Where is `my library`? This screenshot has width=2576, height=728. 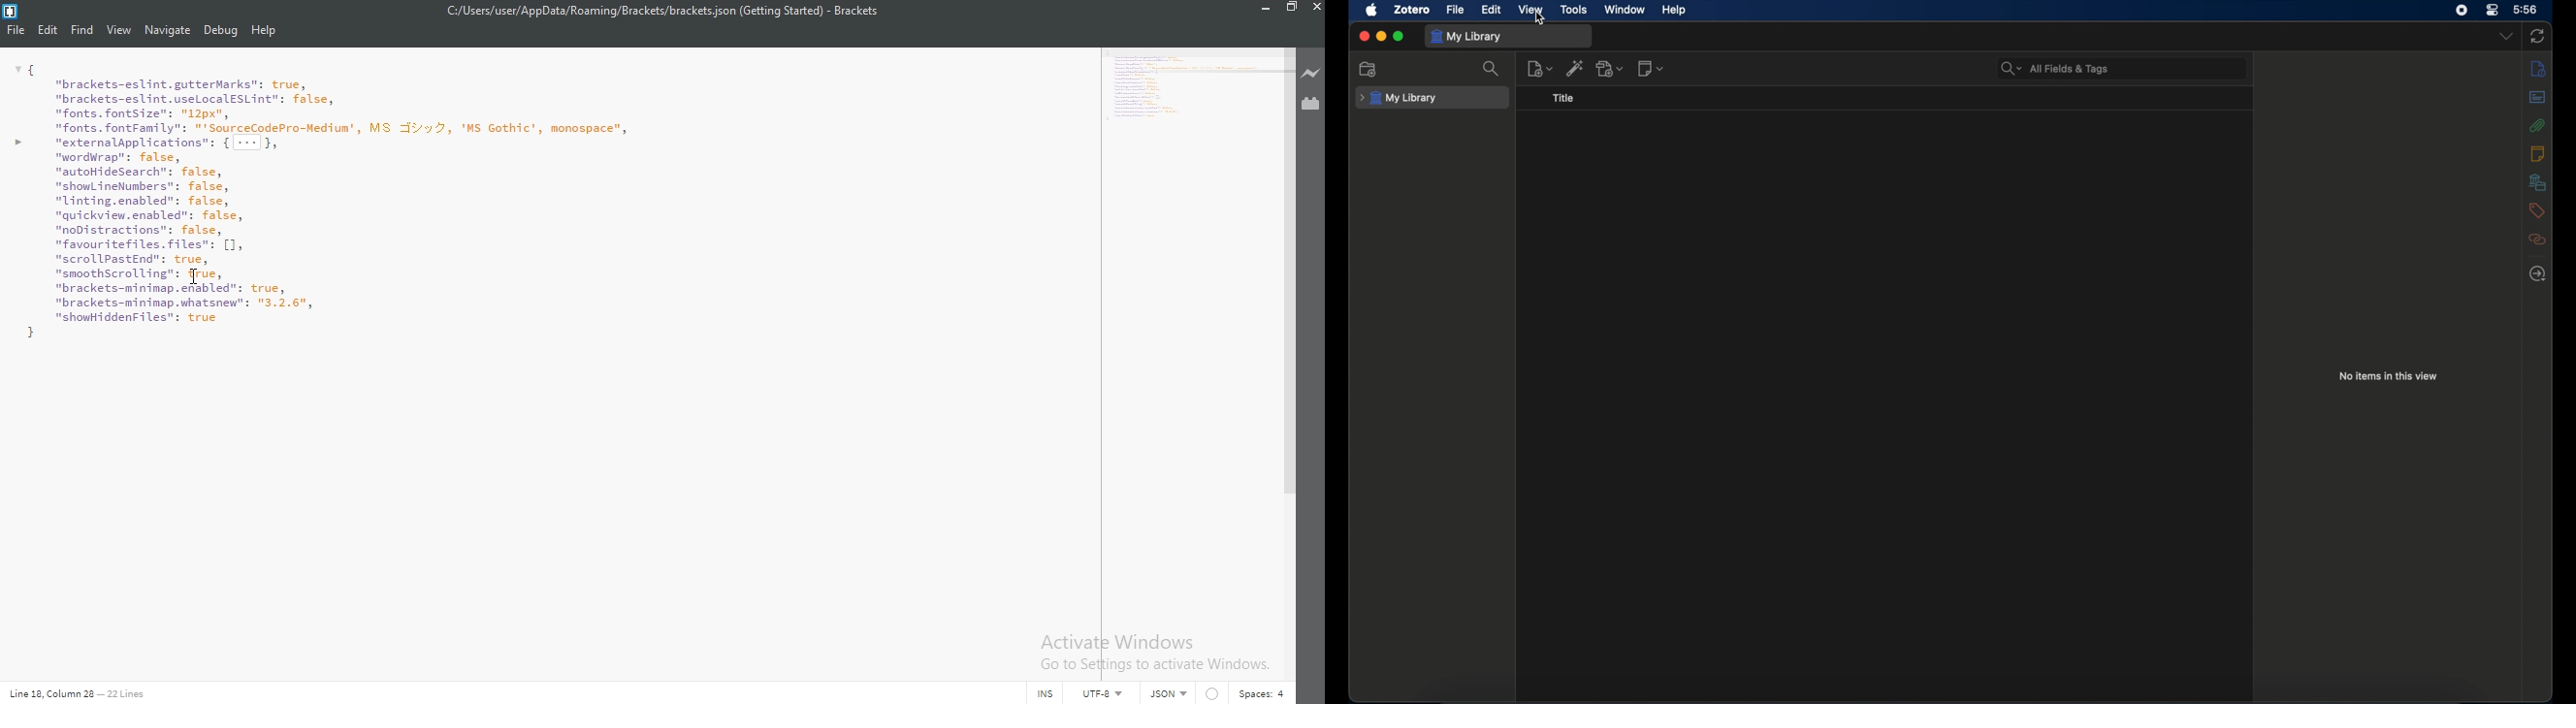
my library is located at coordinates (1468, 37).